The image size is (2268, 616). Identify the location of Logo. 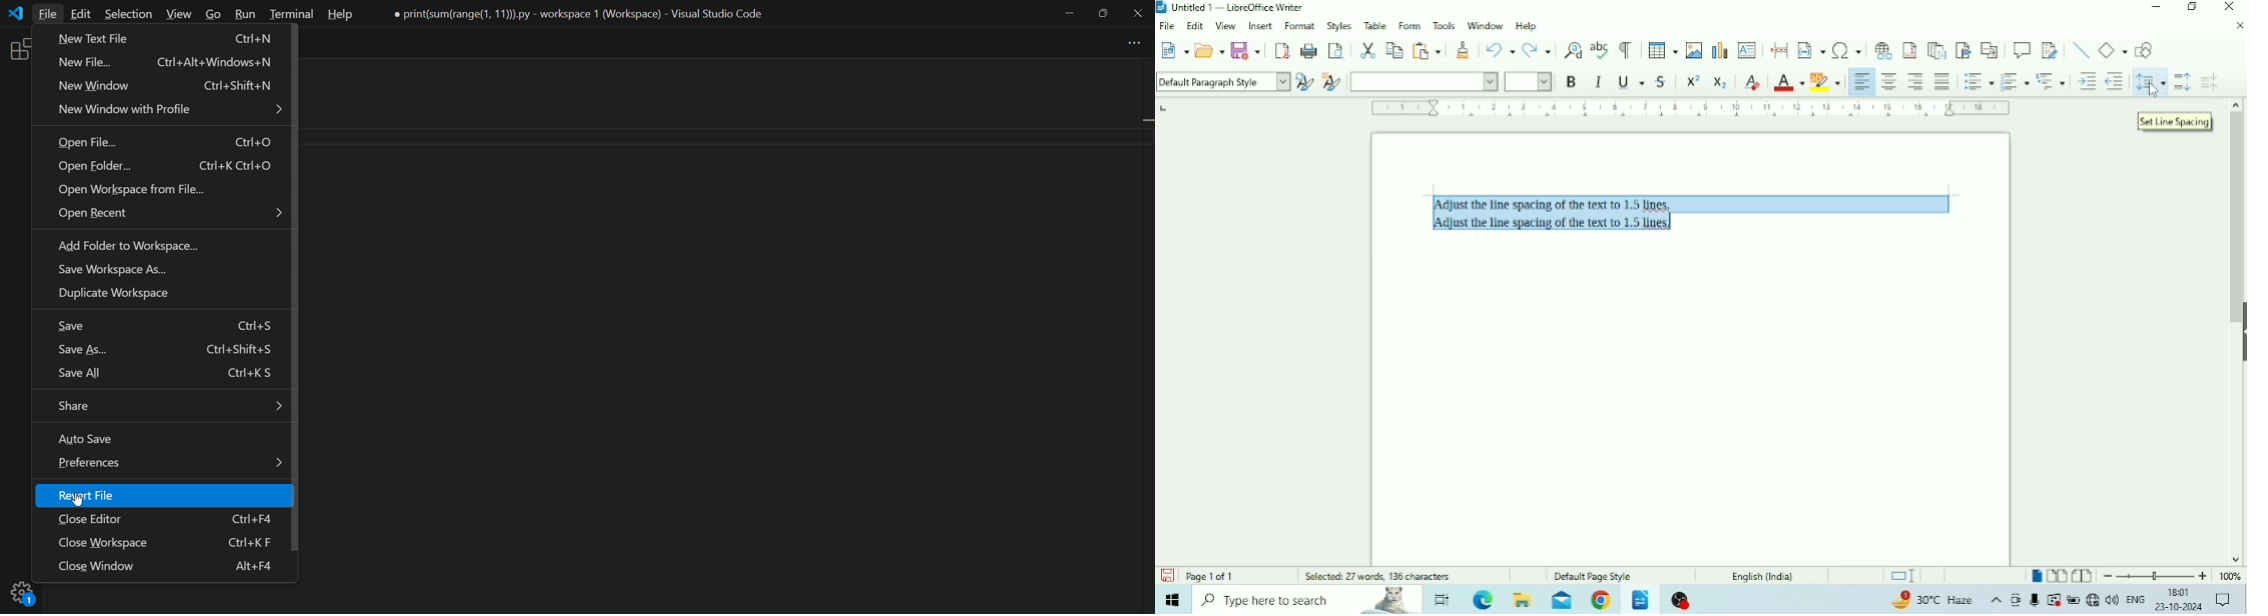
(1162, 8).